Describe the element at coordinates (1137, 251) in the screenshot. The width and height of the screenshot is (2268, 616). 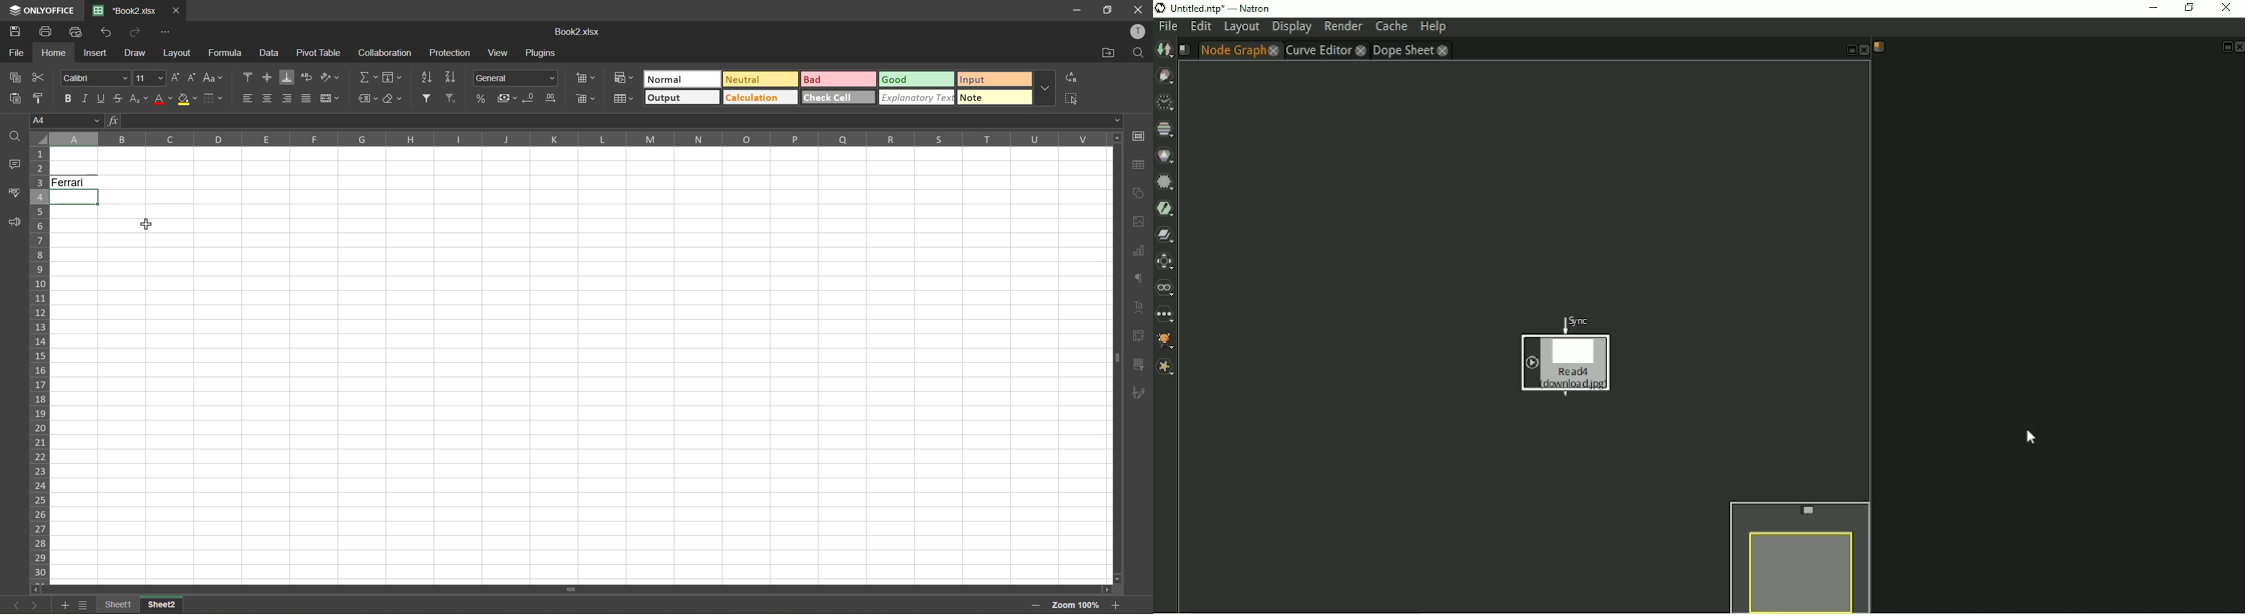
I see `charts` at that location.